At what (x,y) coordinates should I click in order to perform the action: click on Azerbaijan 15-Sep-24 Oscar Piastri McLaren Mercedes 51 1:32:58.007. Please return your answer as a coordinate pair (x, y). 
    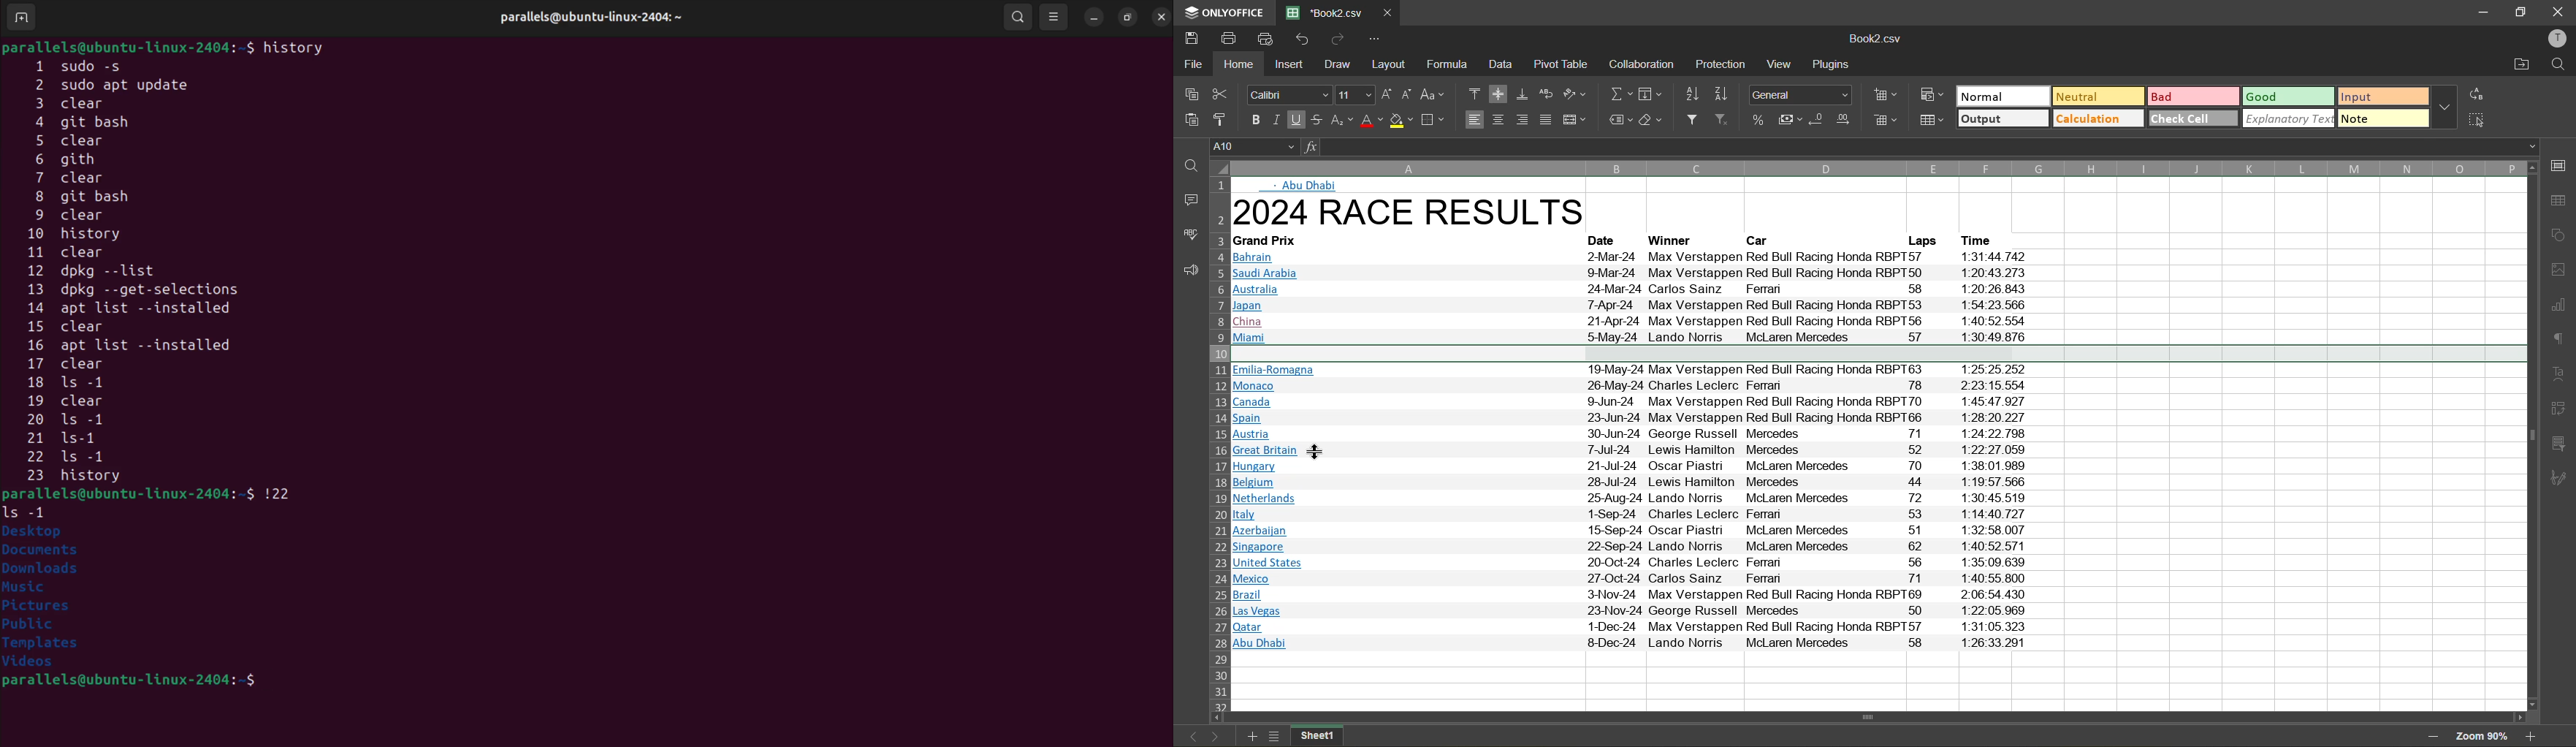
    Looking at the image, I should click on (1633, 531).